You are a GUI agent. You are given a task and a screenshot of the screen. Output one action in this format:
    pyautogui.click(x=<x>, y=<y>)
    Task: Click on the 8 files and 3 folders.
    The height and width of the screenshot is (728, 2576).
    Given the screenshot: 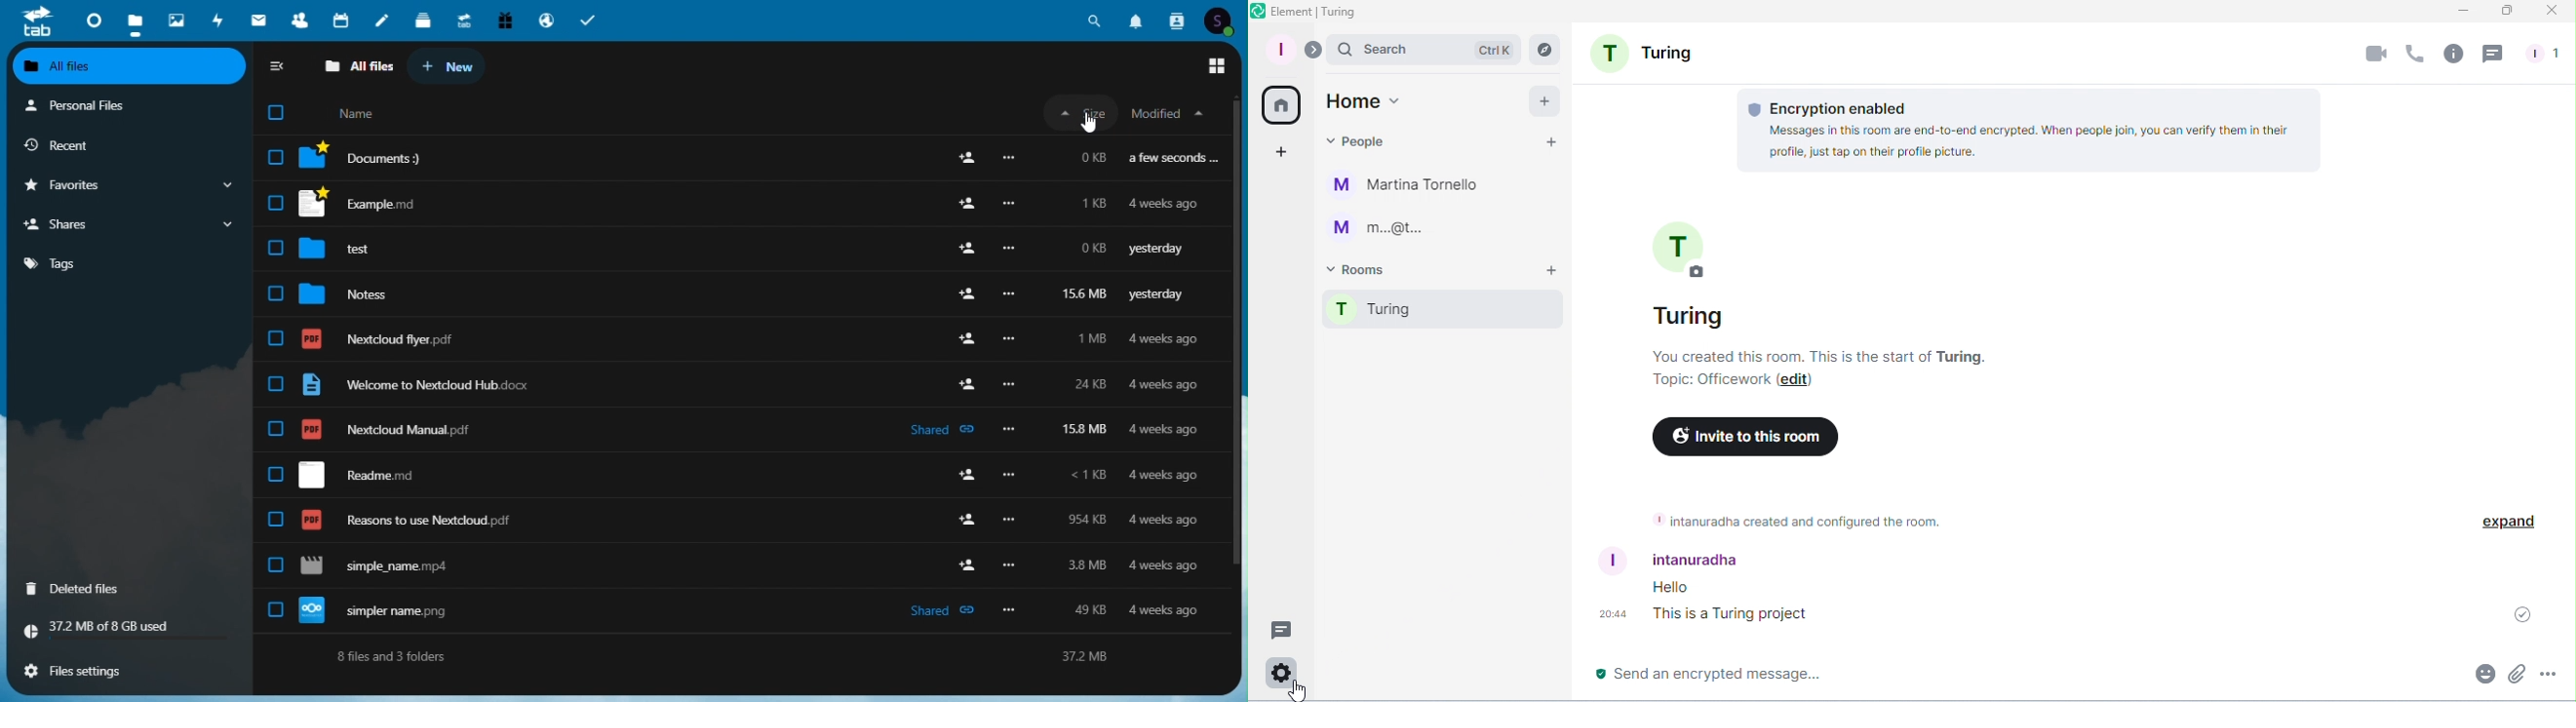 What is the action you would take?
    pyautogui.click(x=399, y=662)
    